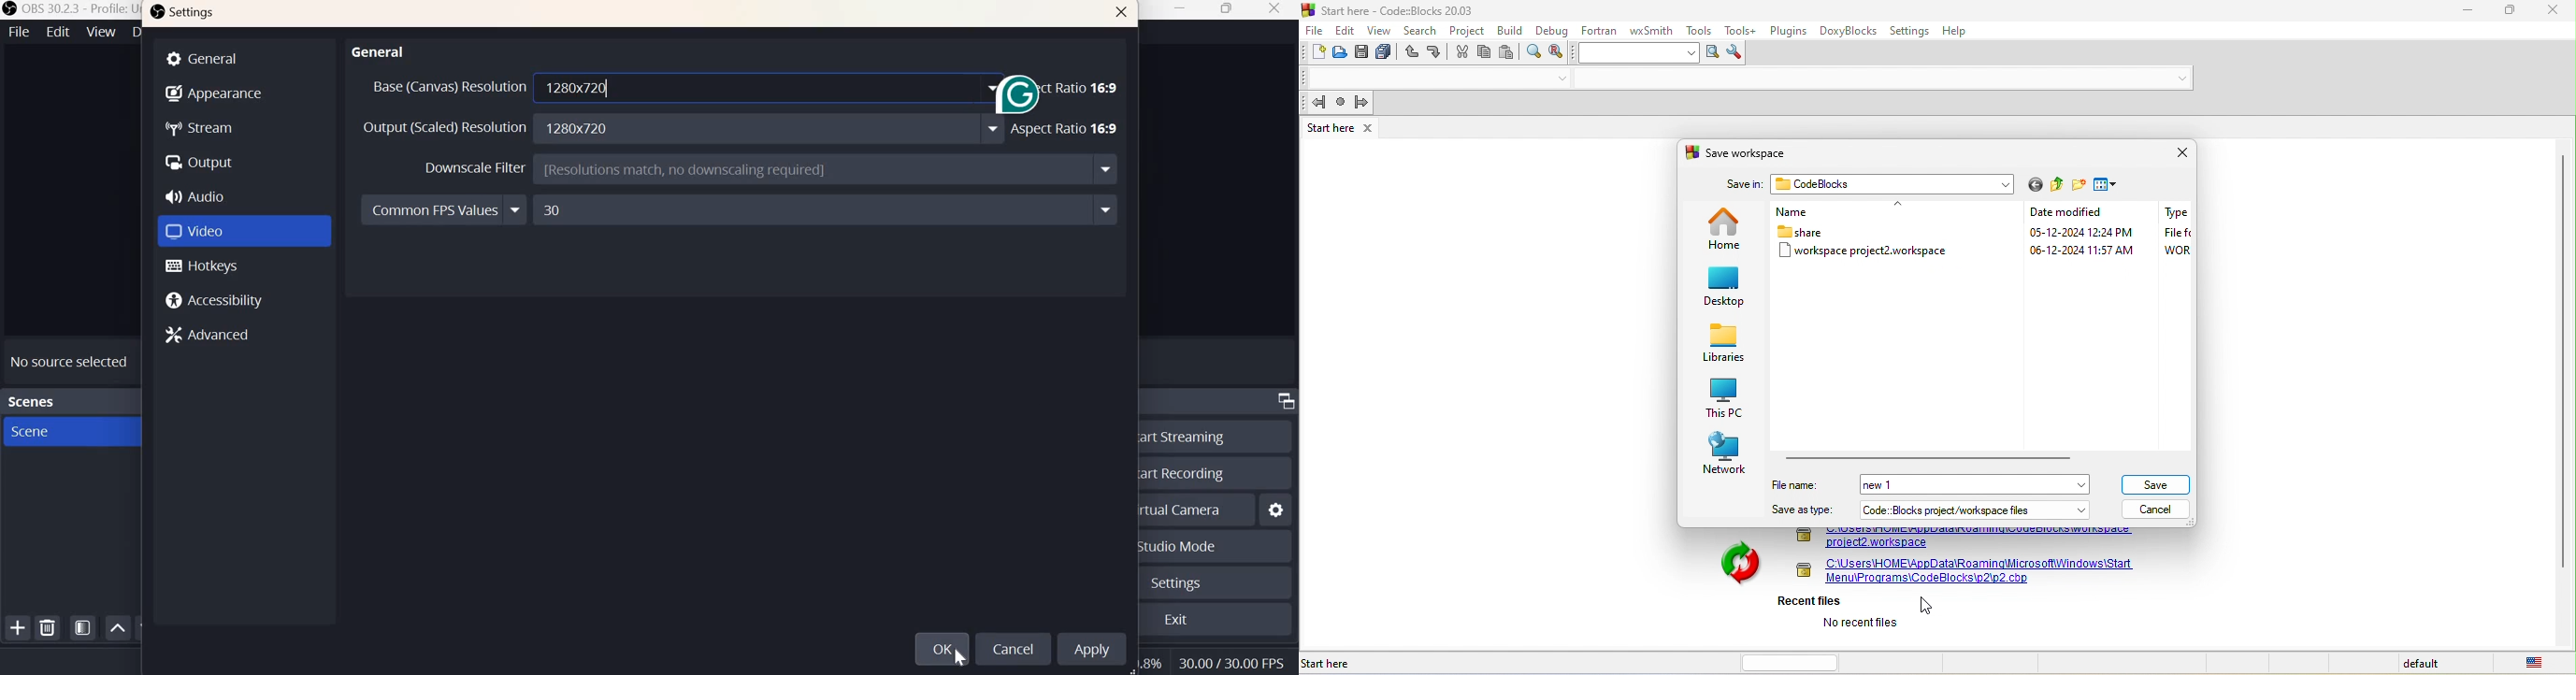 The height and width of the screenshot is (700, 2576). Describe the element at coordinates (52, 432) in the screenshot. I see `Scene` at that location.